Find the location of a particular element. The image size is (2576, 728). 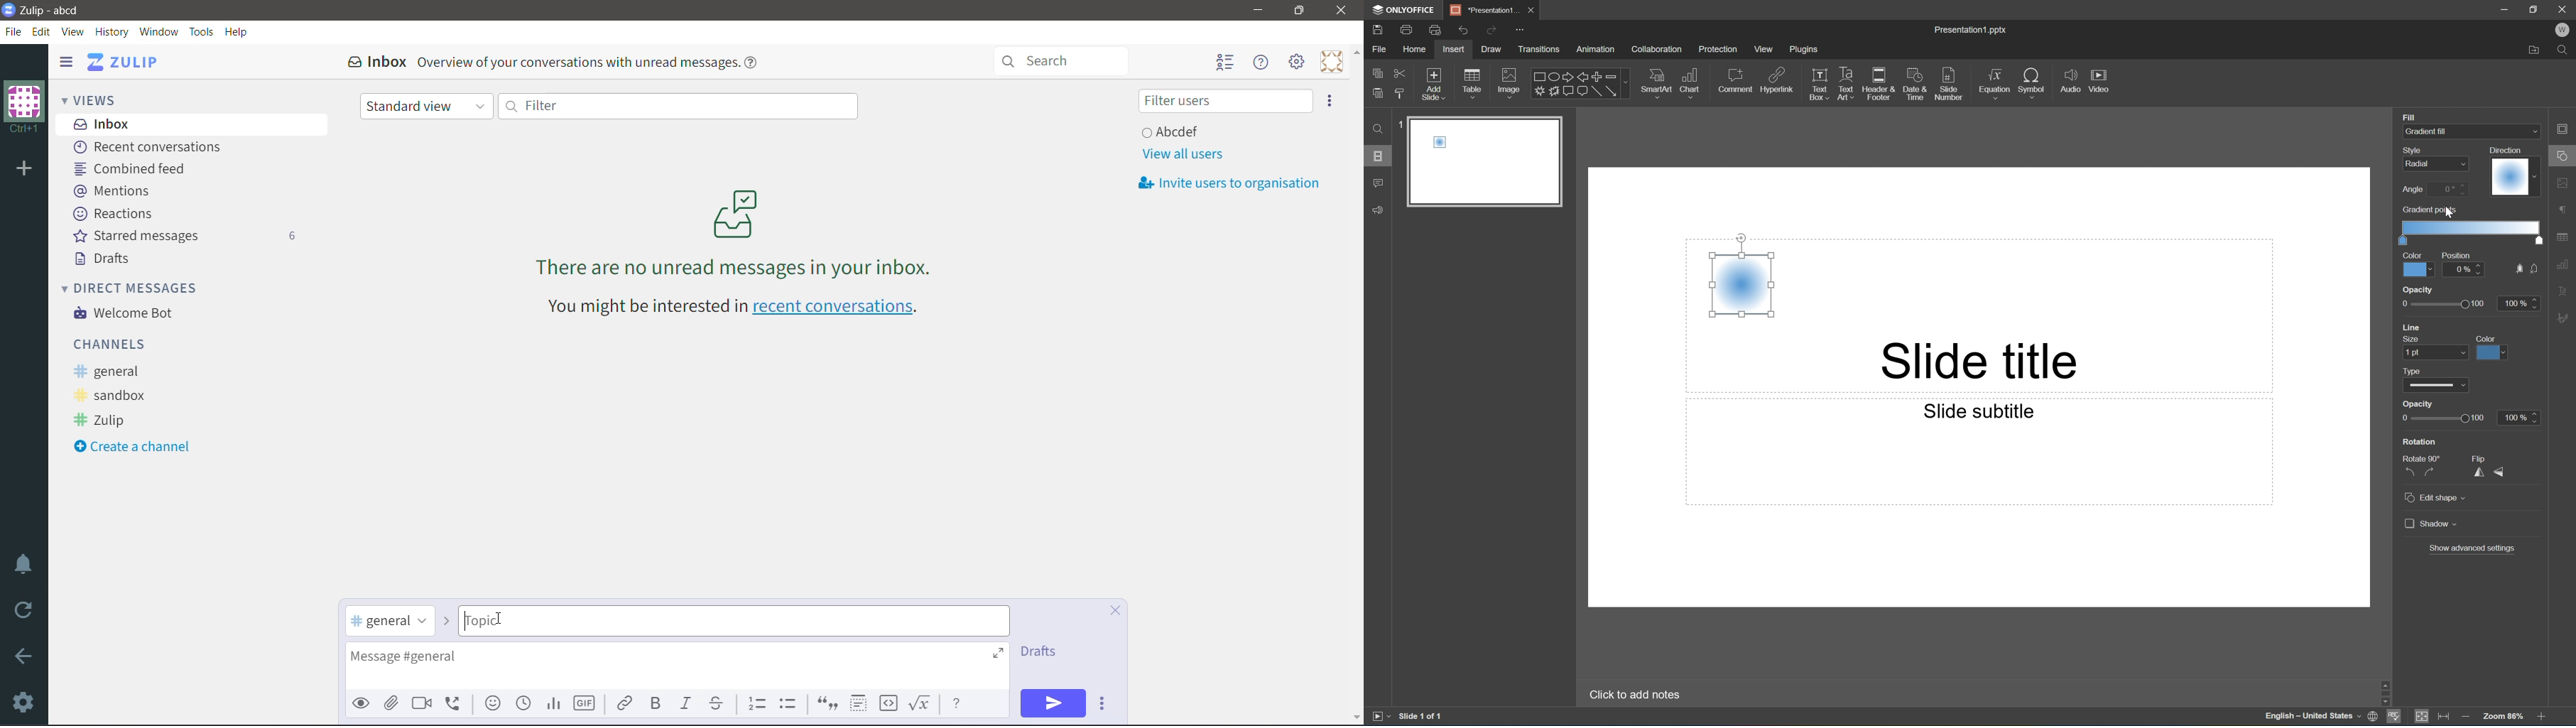

Scroll Up is located at coordinates (2542, 681).